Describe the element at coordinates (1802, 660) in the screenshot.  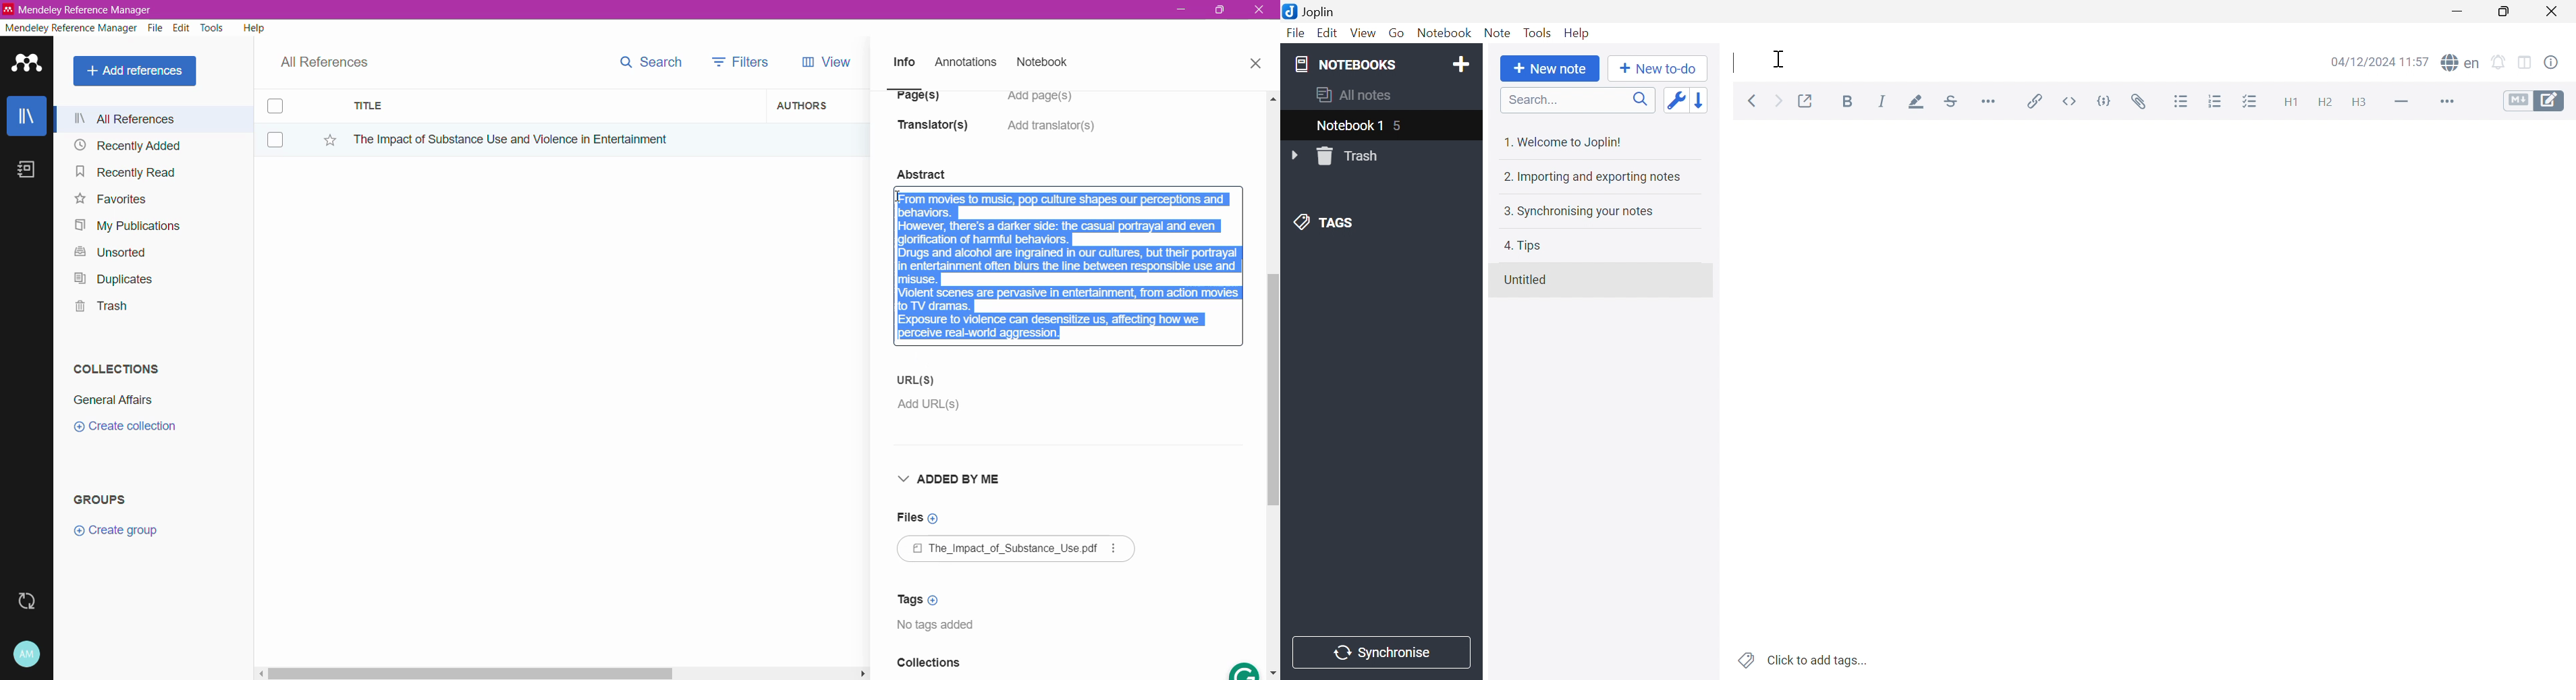
I see `Click to add tags...` at that location.